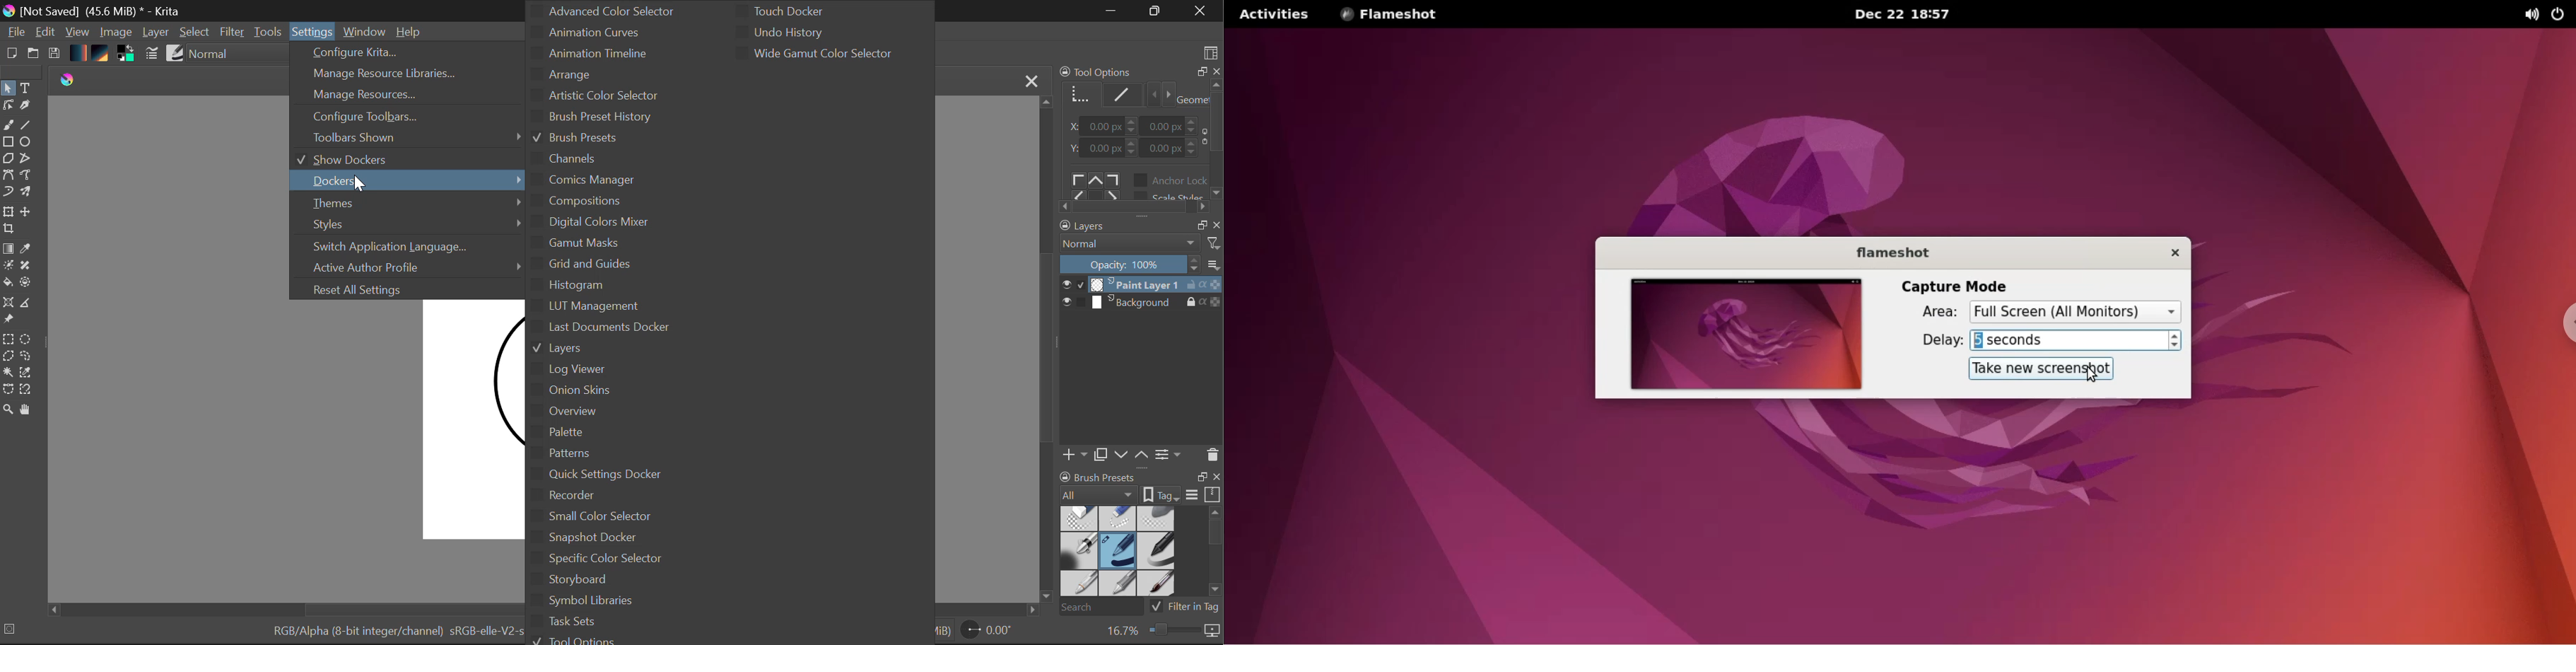 This screenshot has height=672, width=2576. I want to click on Tool Options, so click(1139, 140).